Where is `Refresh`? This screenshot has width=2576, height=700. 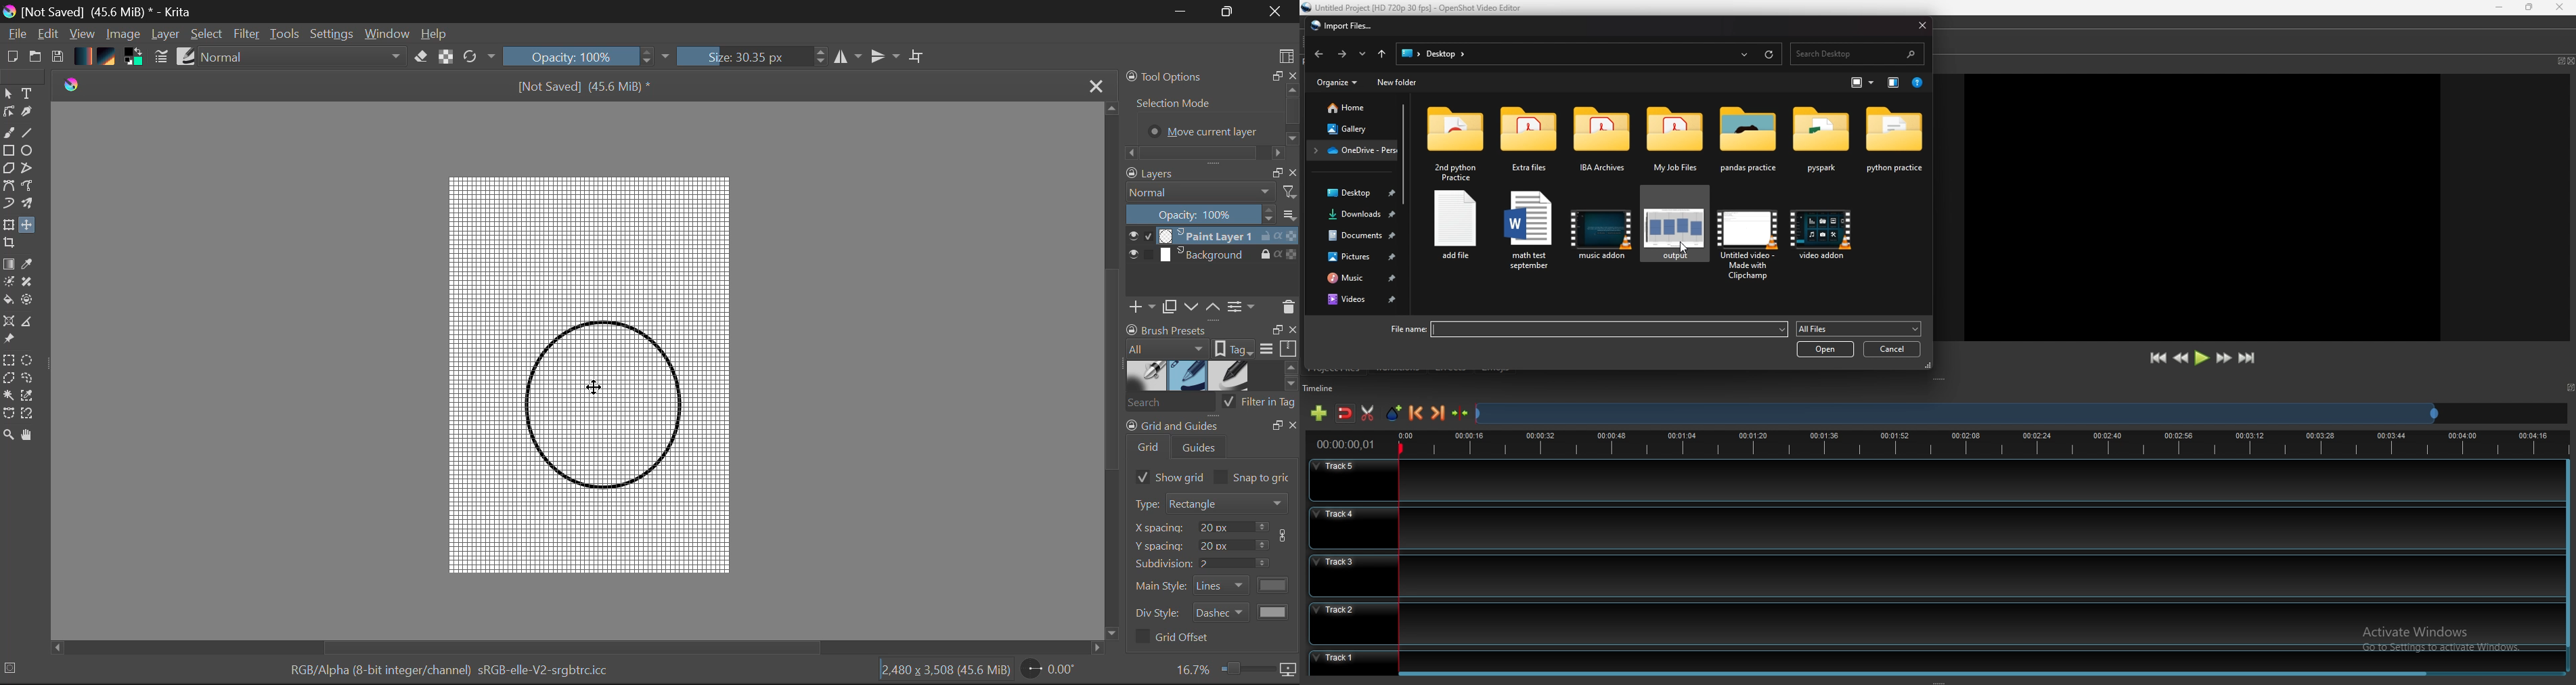 Refresh is located at coordinates (478, 58).